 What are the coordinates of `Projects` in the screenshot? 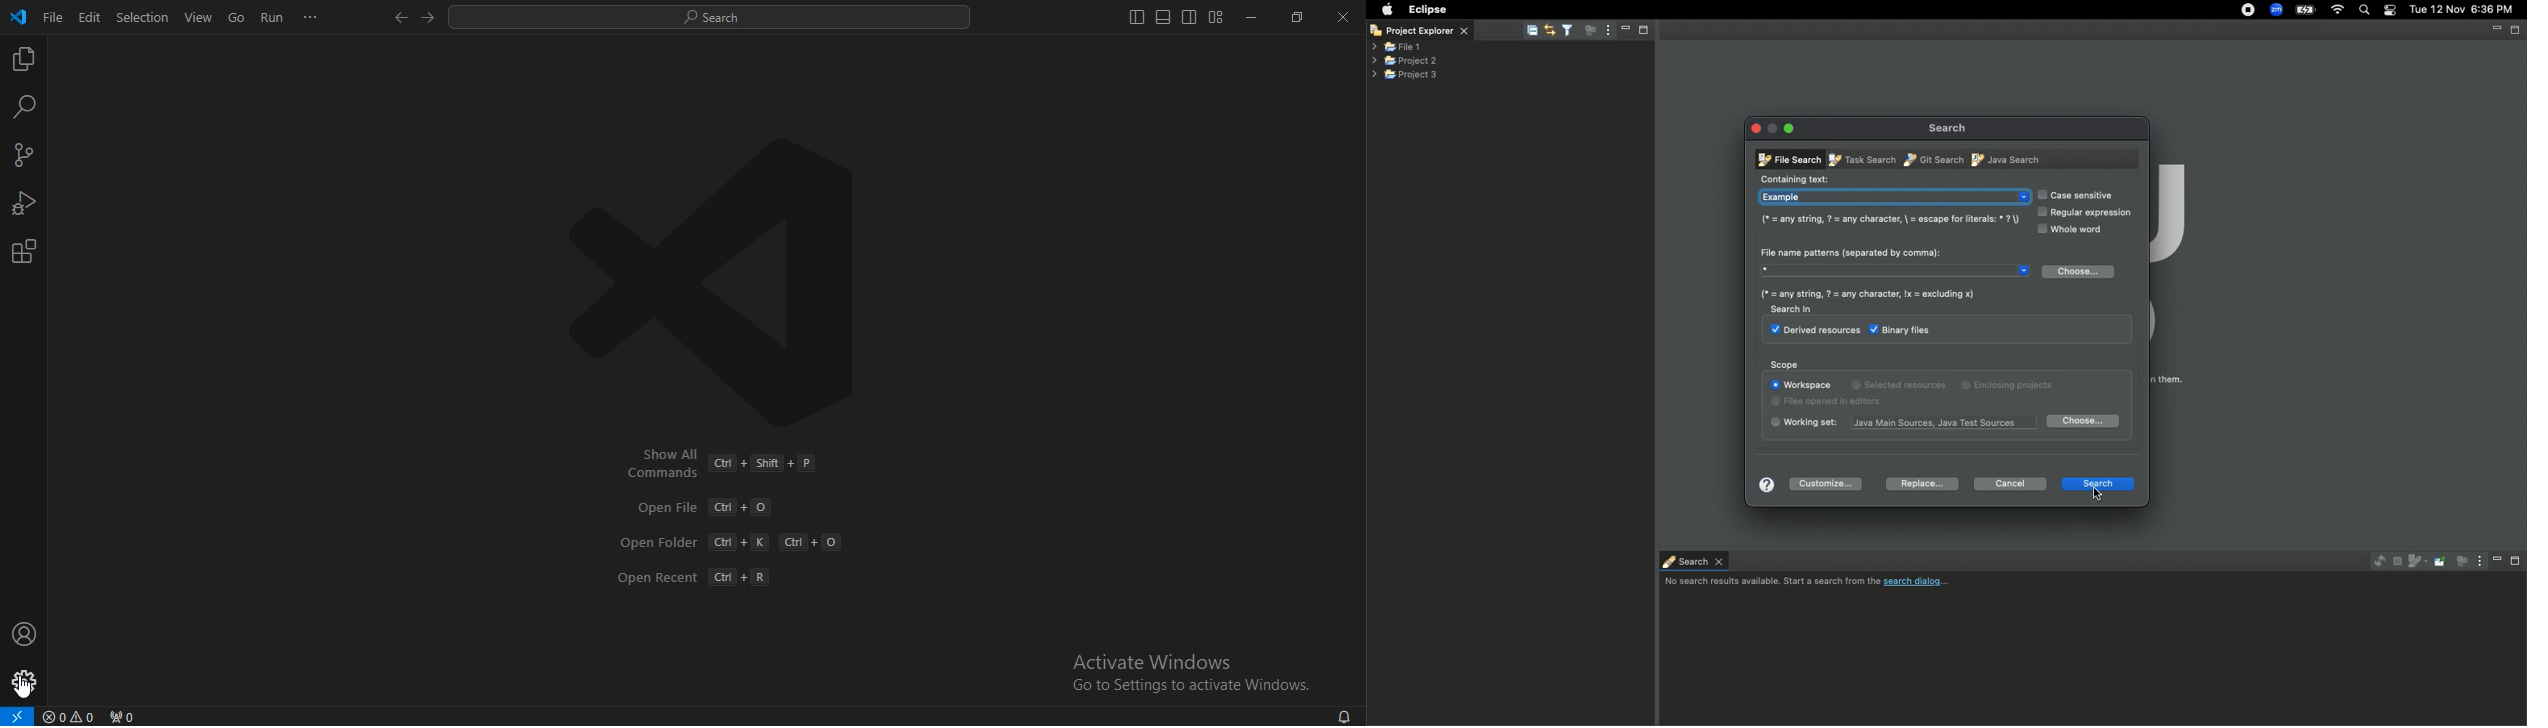 It's located at (1406, 59).